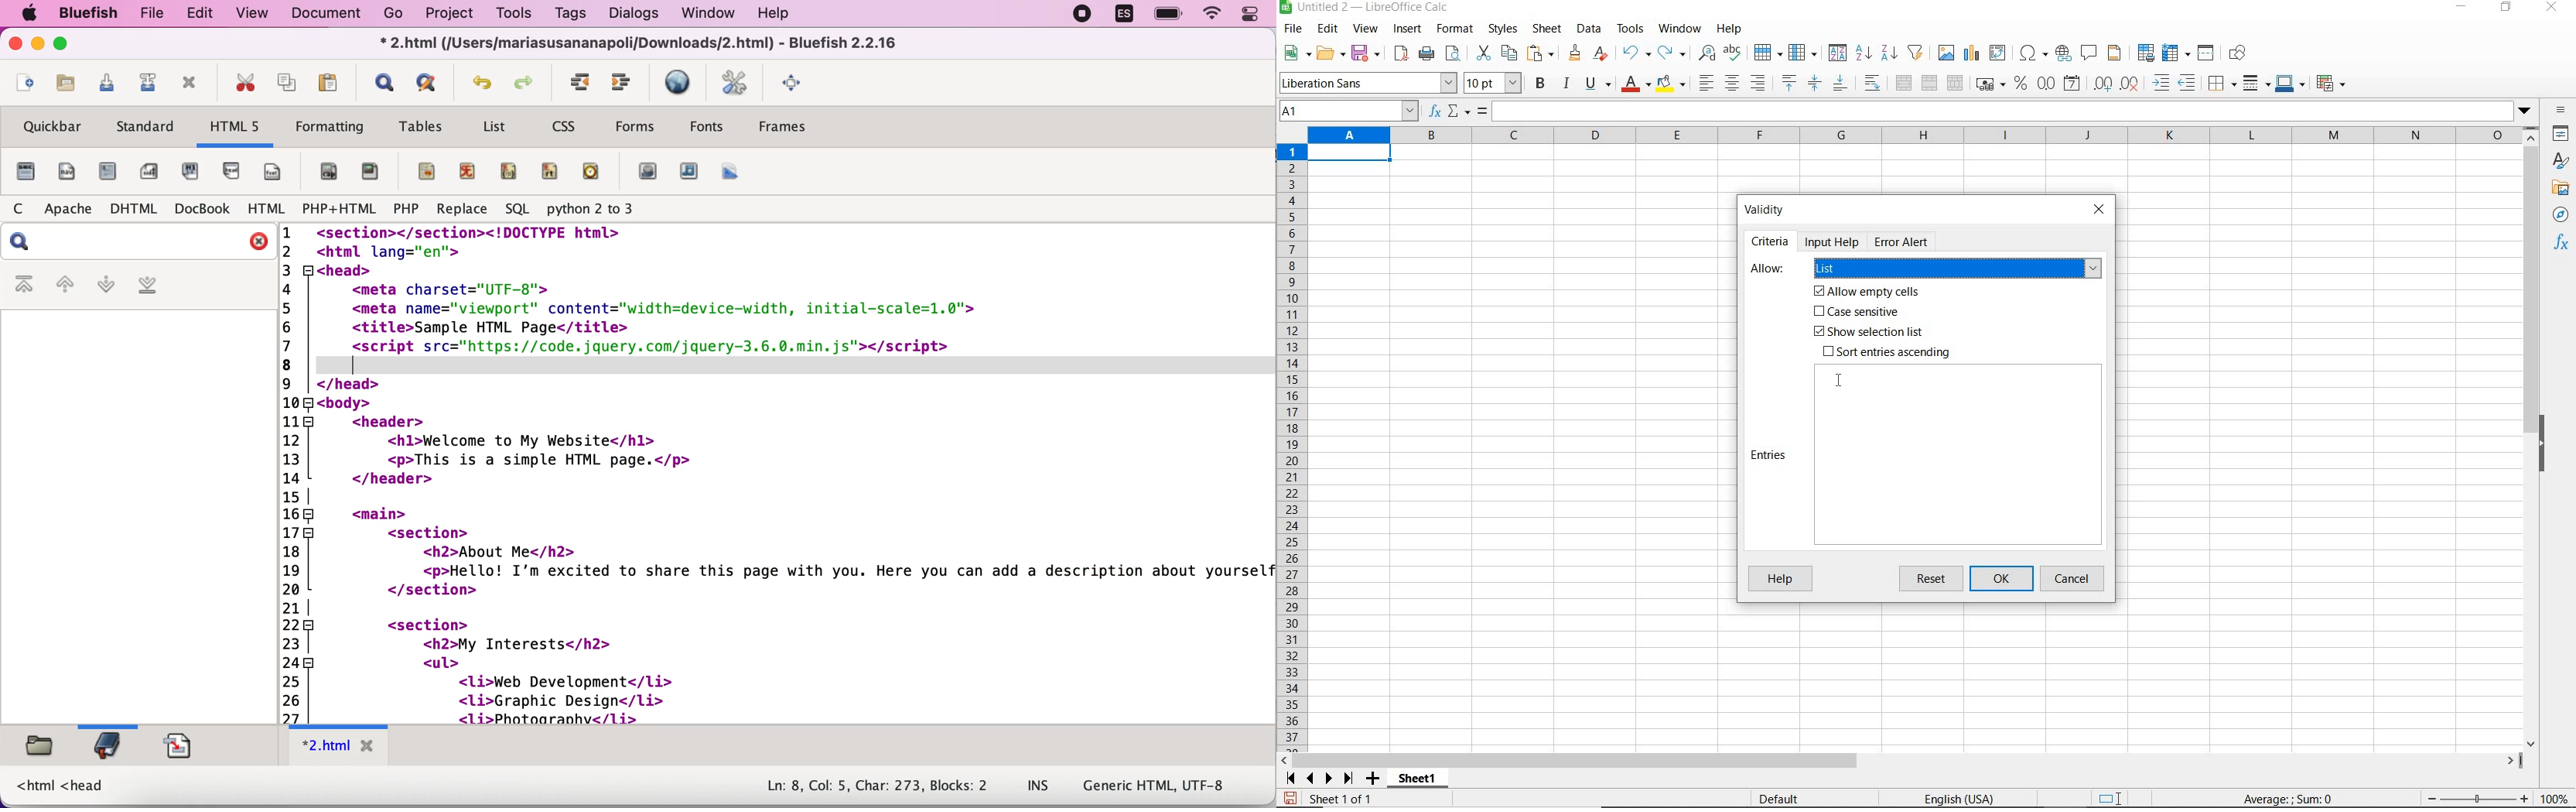  Describe the element at coordinates (2526, 112) in the screenshot. I see `dropdown` at that location.